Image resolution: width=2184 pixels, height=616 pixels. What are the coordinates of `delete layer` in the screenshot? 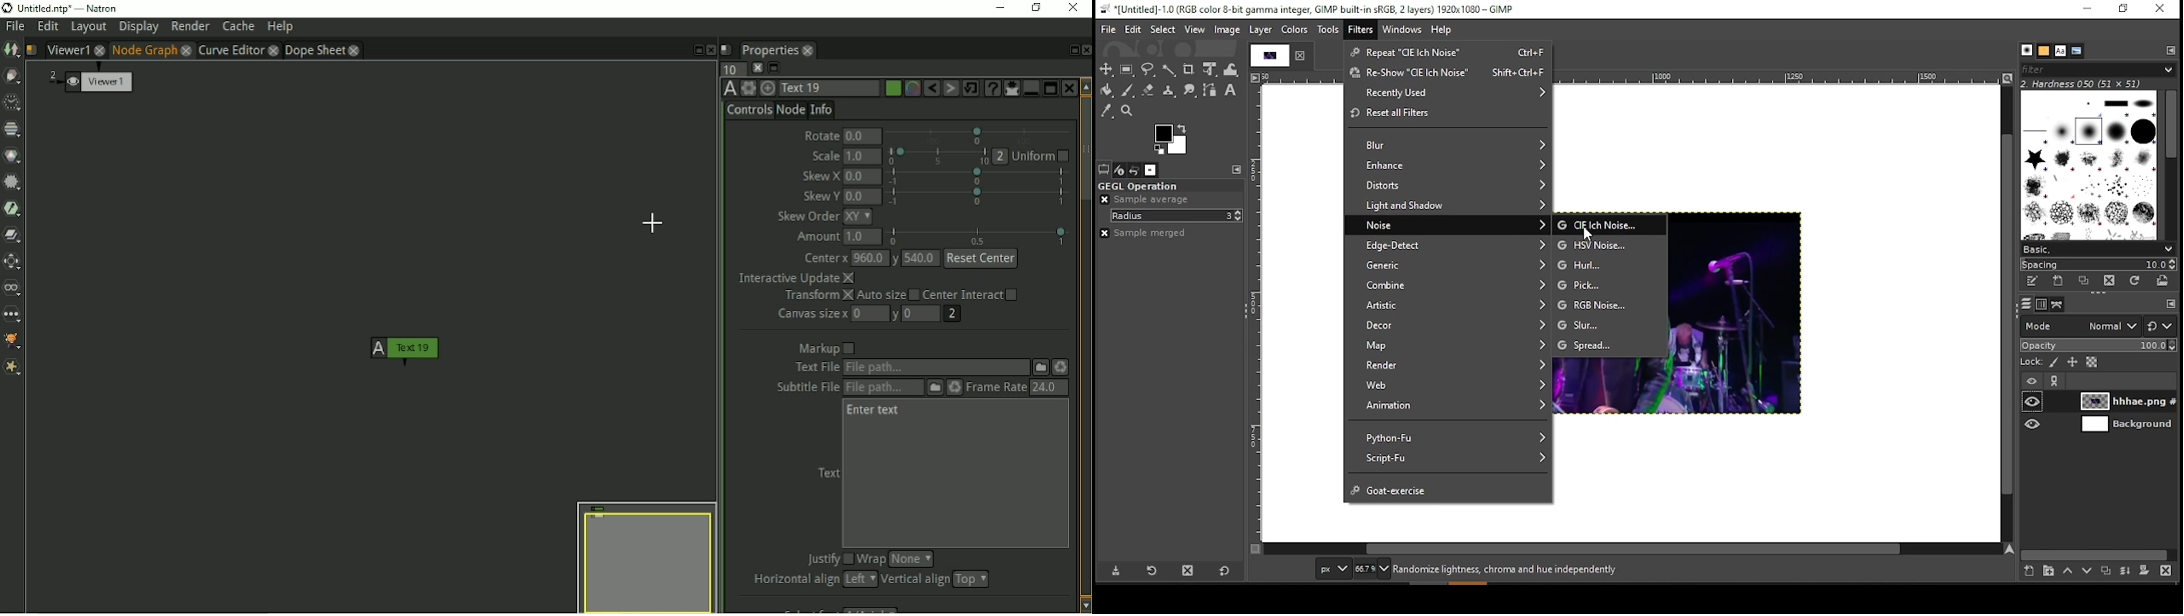 It's located at (2169, 571).